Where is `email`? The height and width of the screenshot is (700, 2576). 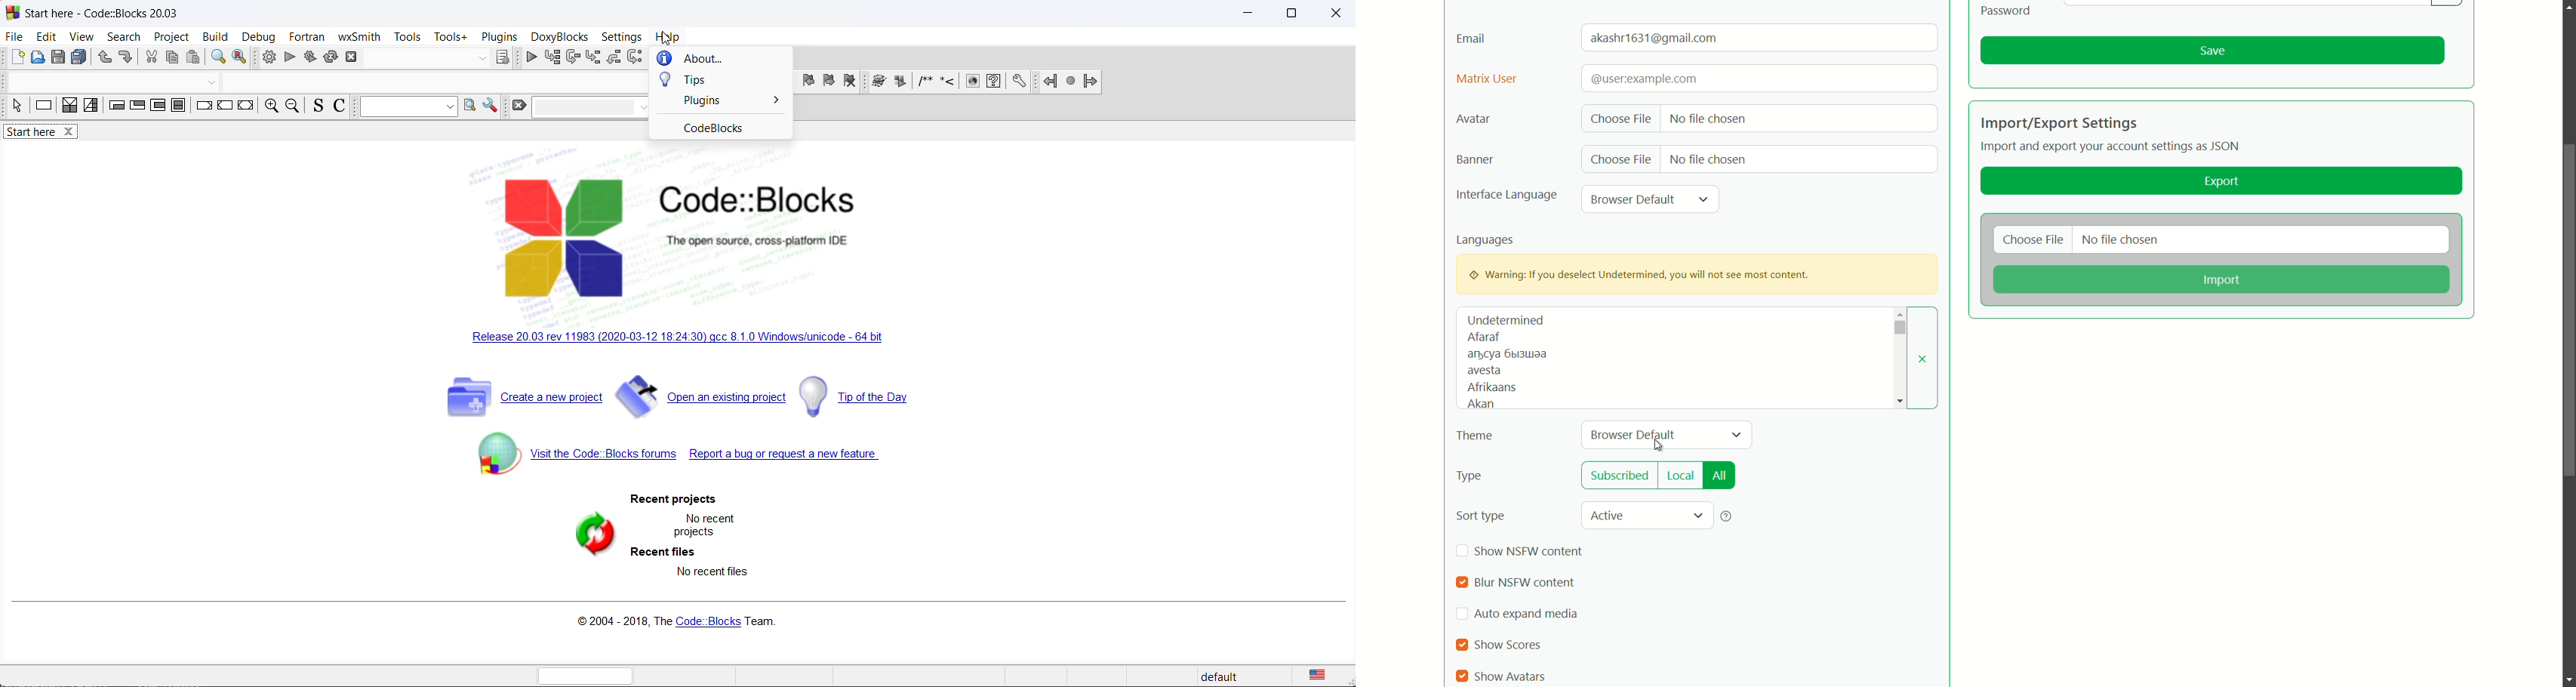 email is located at coordinates (1471, 38).